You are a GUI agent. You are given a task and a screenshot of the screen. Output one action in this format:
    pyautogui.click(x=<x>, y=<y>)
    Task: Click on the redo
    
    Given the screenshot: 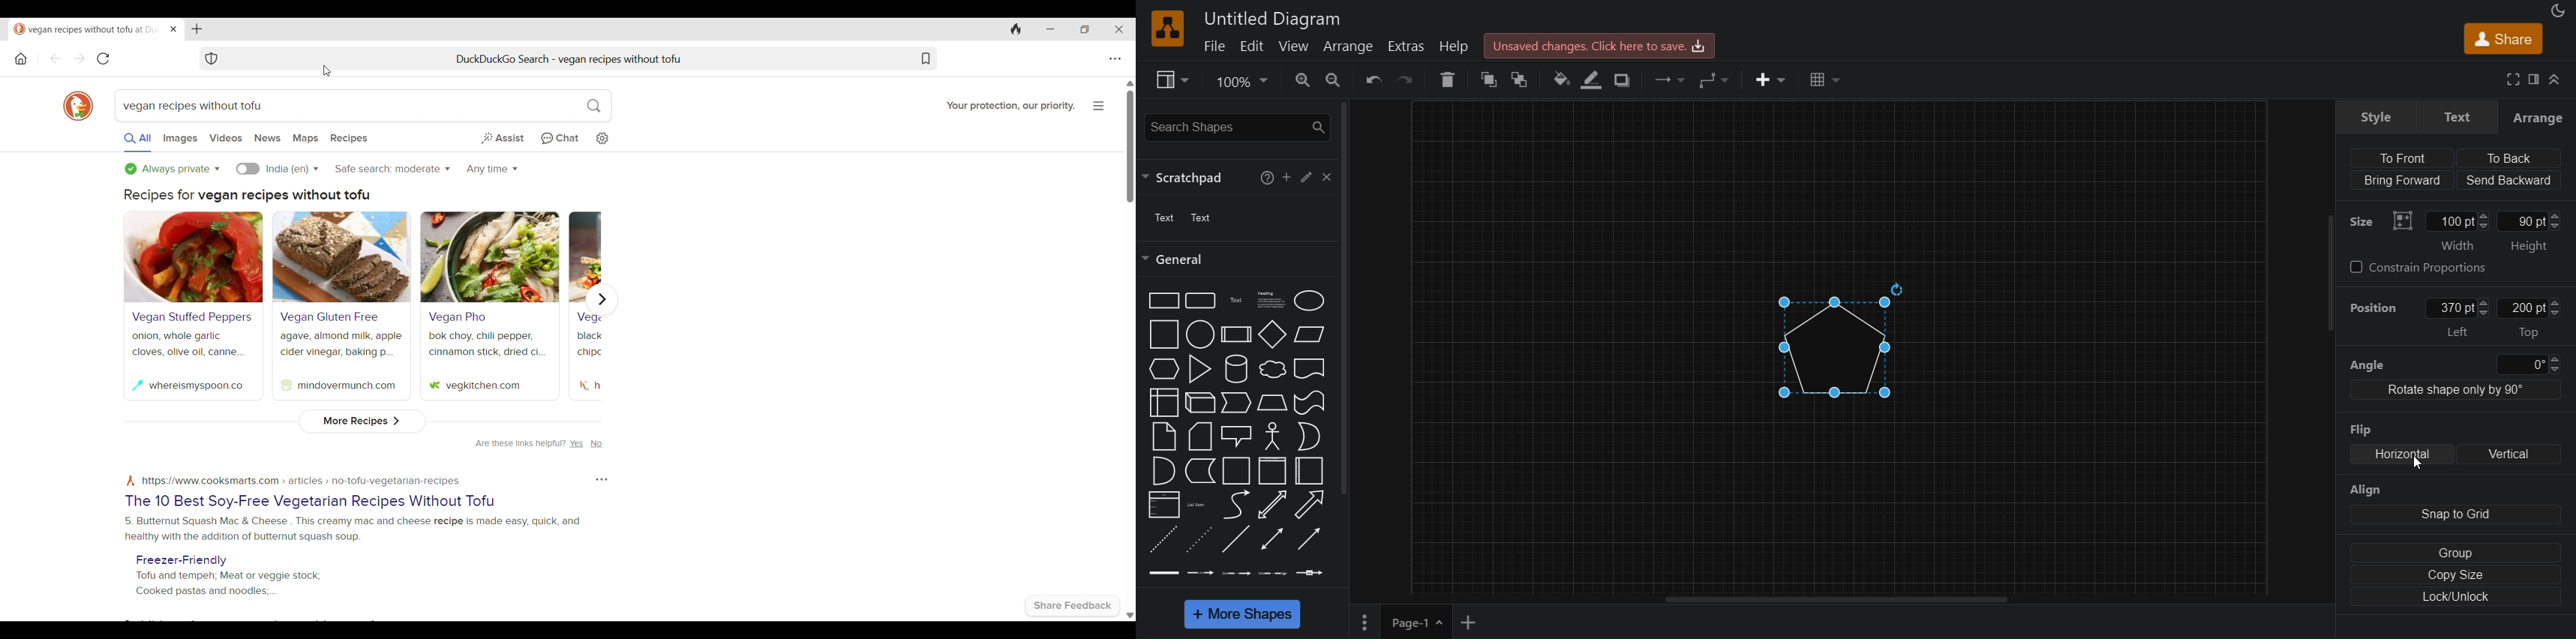 What is the action you would take?
    pyautogui.click(x=1407, y=82)
    